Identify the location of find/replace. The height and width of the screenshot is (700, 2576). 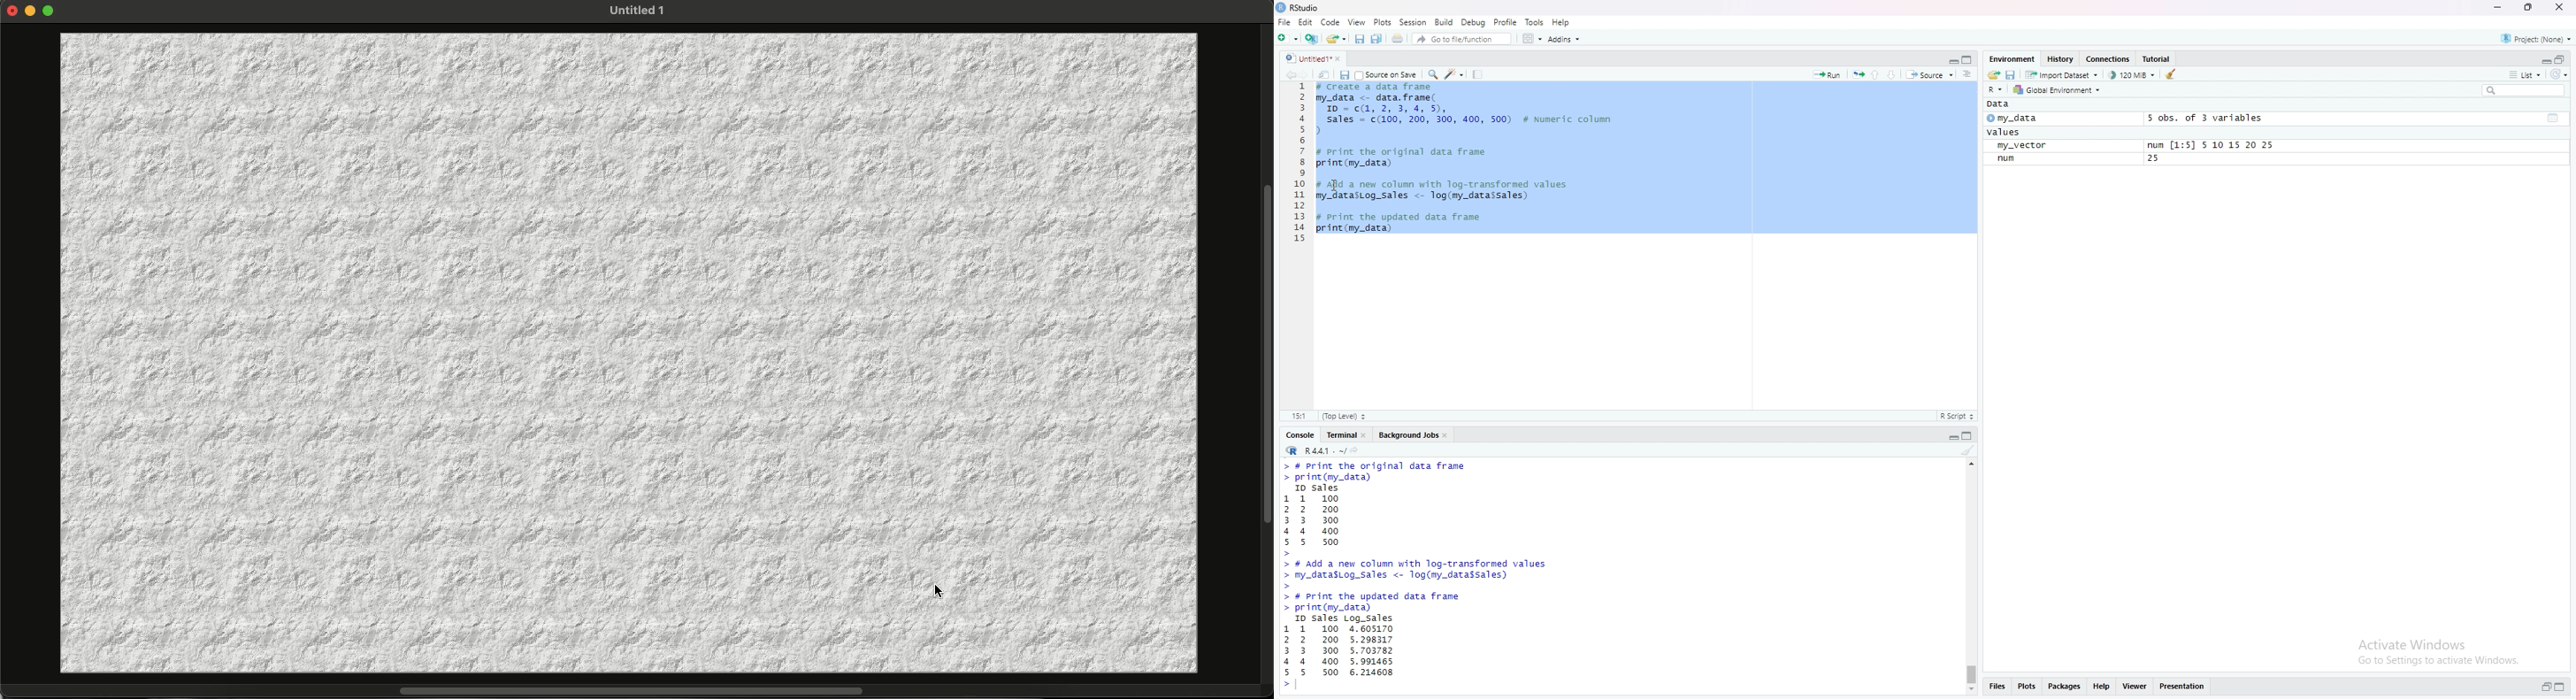
(1431, 76).